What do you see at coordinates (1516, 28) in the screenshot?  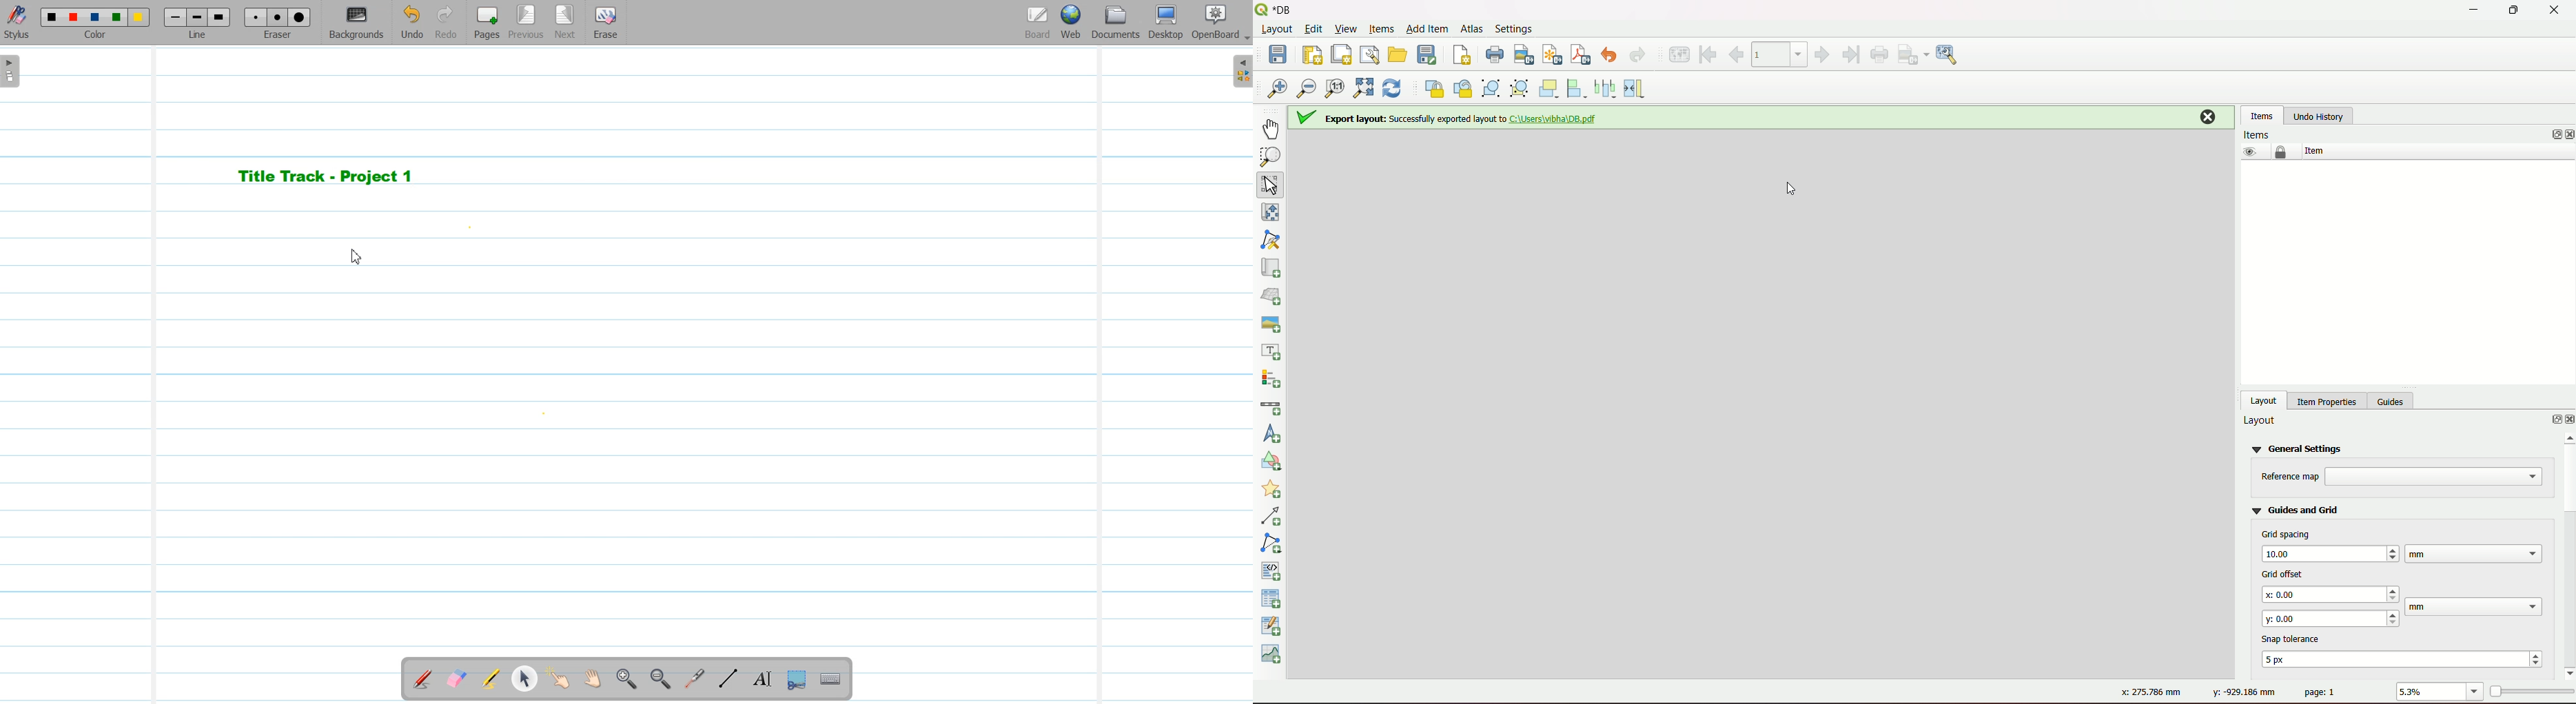 I see `Settings` at bounding box center [1516, 28].